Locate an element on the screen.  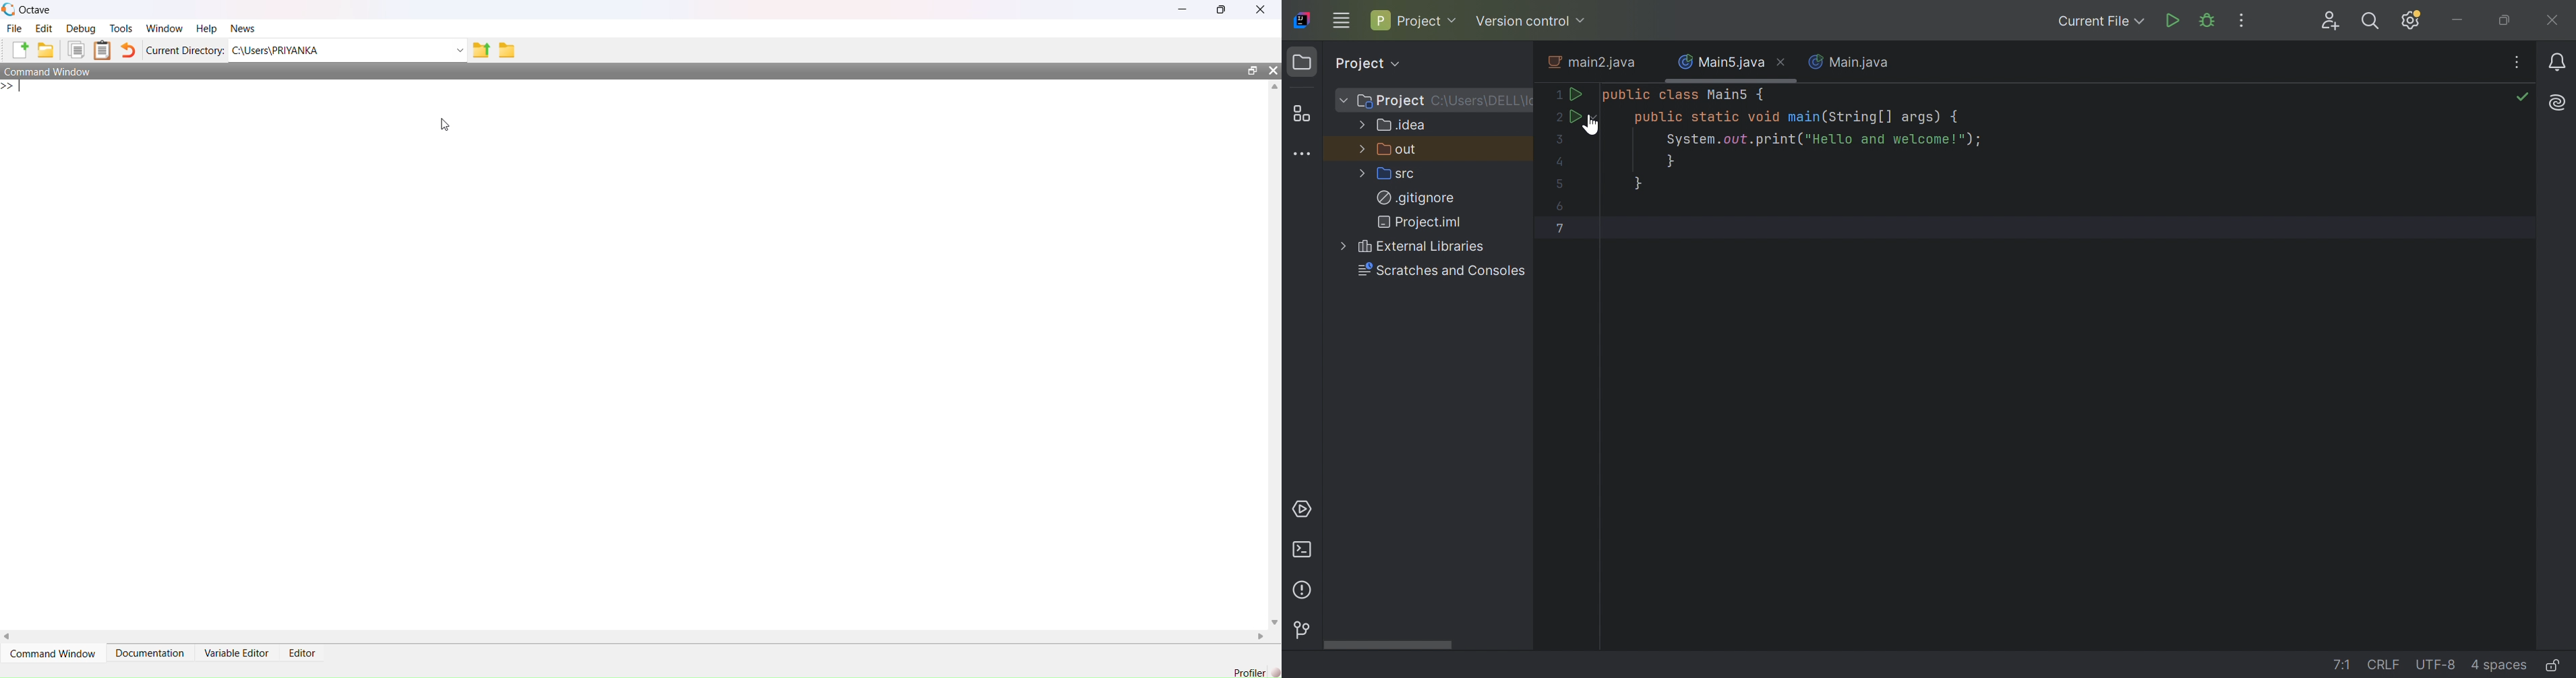
Cursor is located at coordinates (446, 124).